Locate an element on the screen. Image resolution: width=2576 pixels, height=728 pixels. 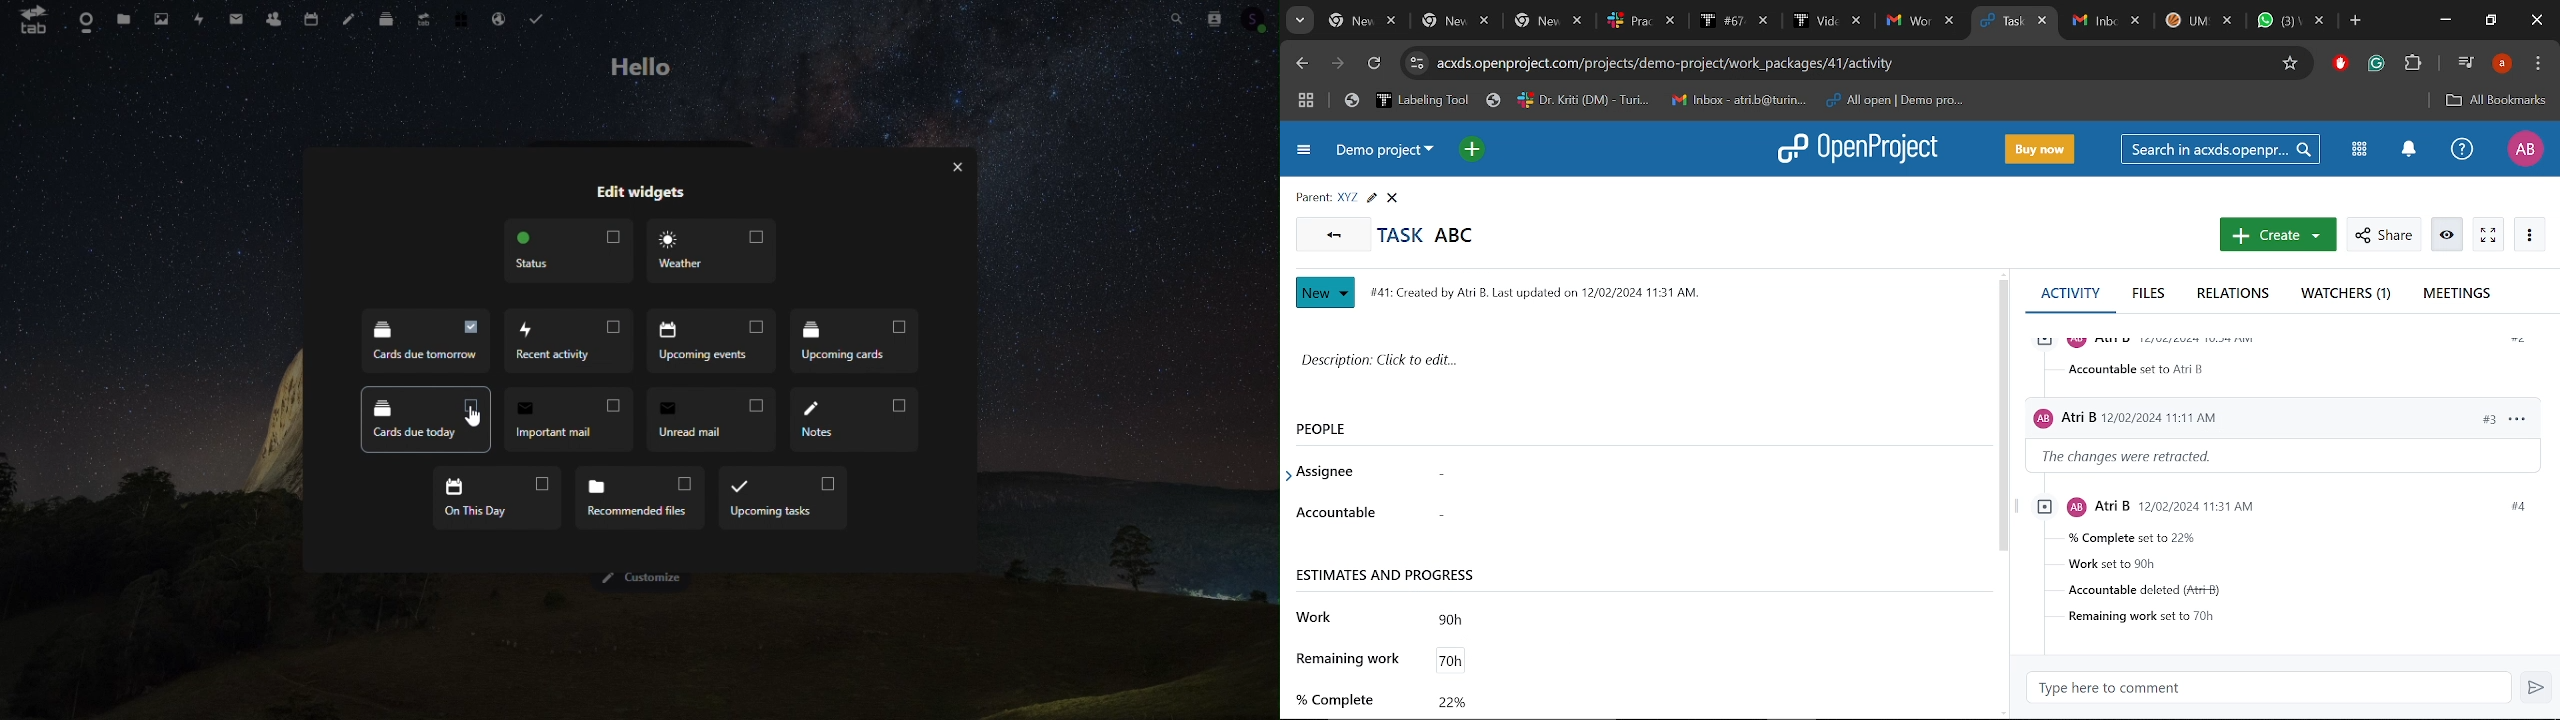
Activity is located at coordinates (2070, 292).